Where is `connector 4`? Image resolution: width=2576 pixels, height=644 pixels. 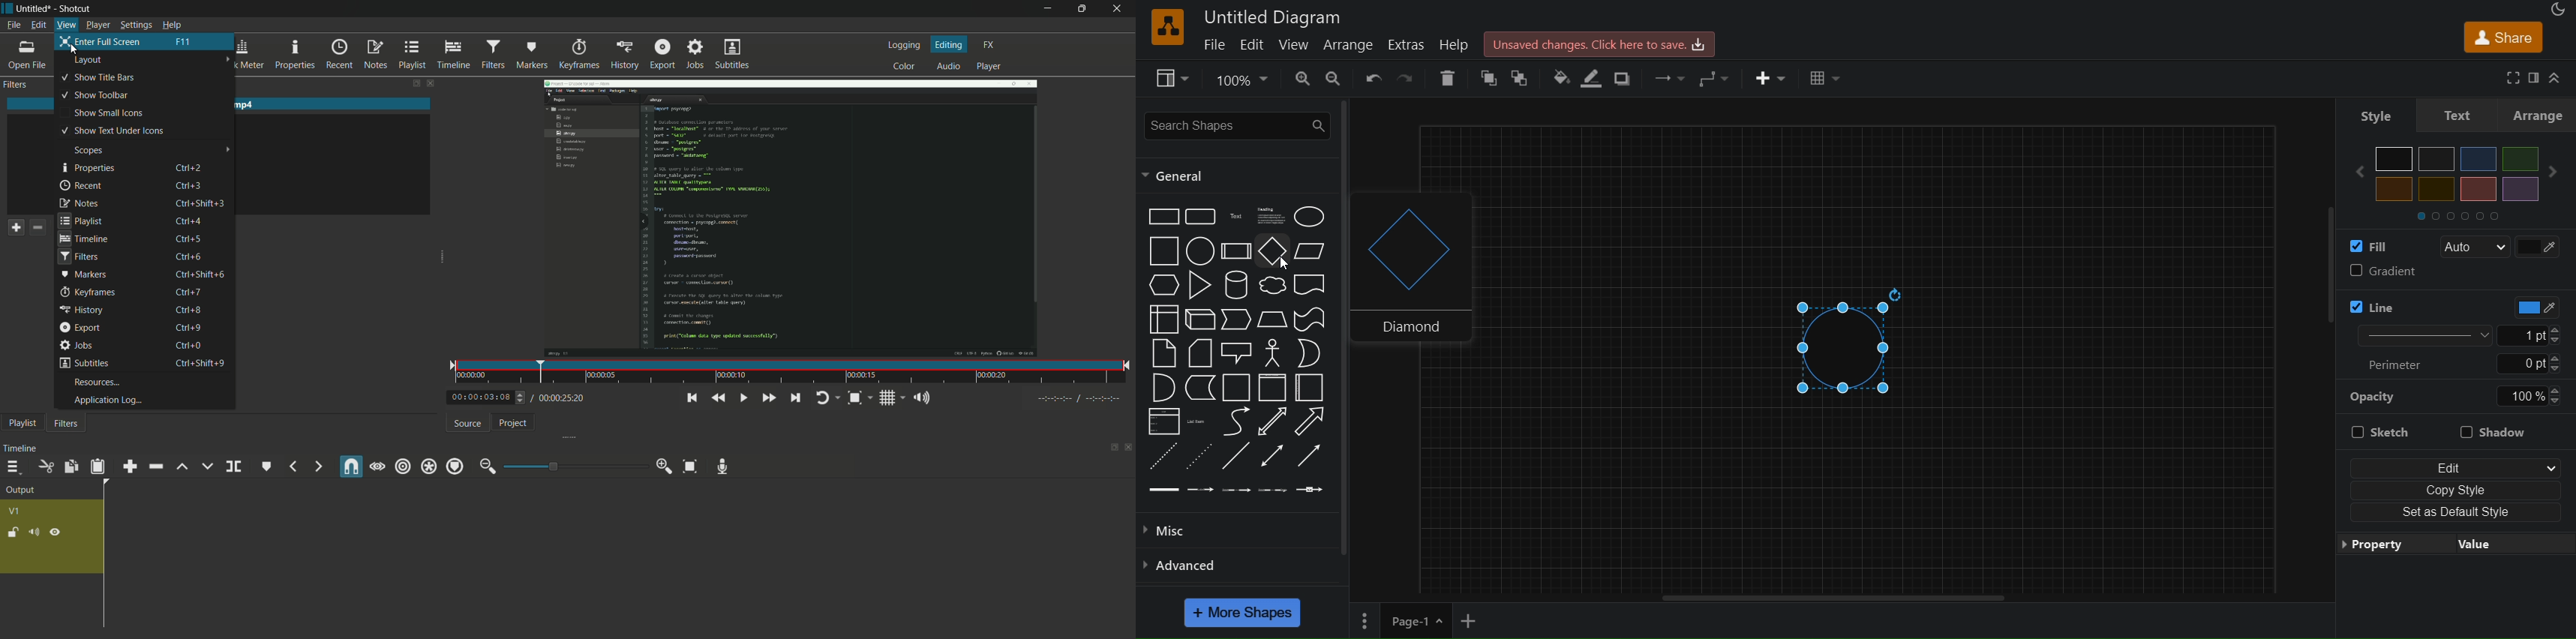
connector 4 is located at coordinates (1273, 490).